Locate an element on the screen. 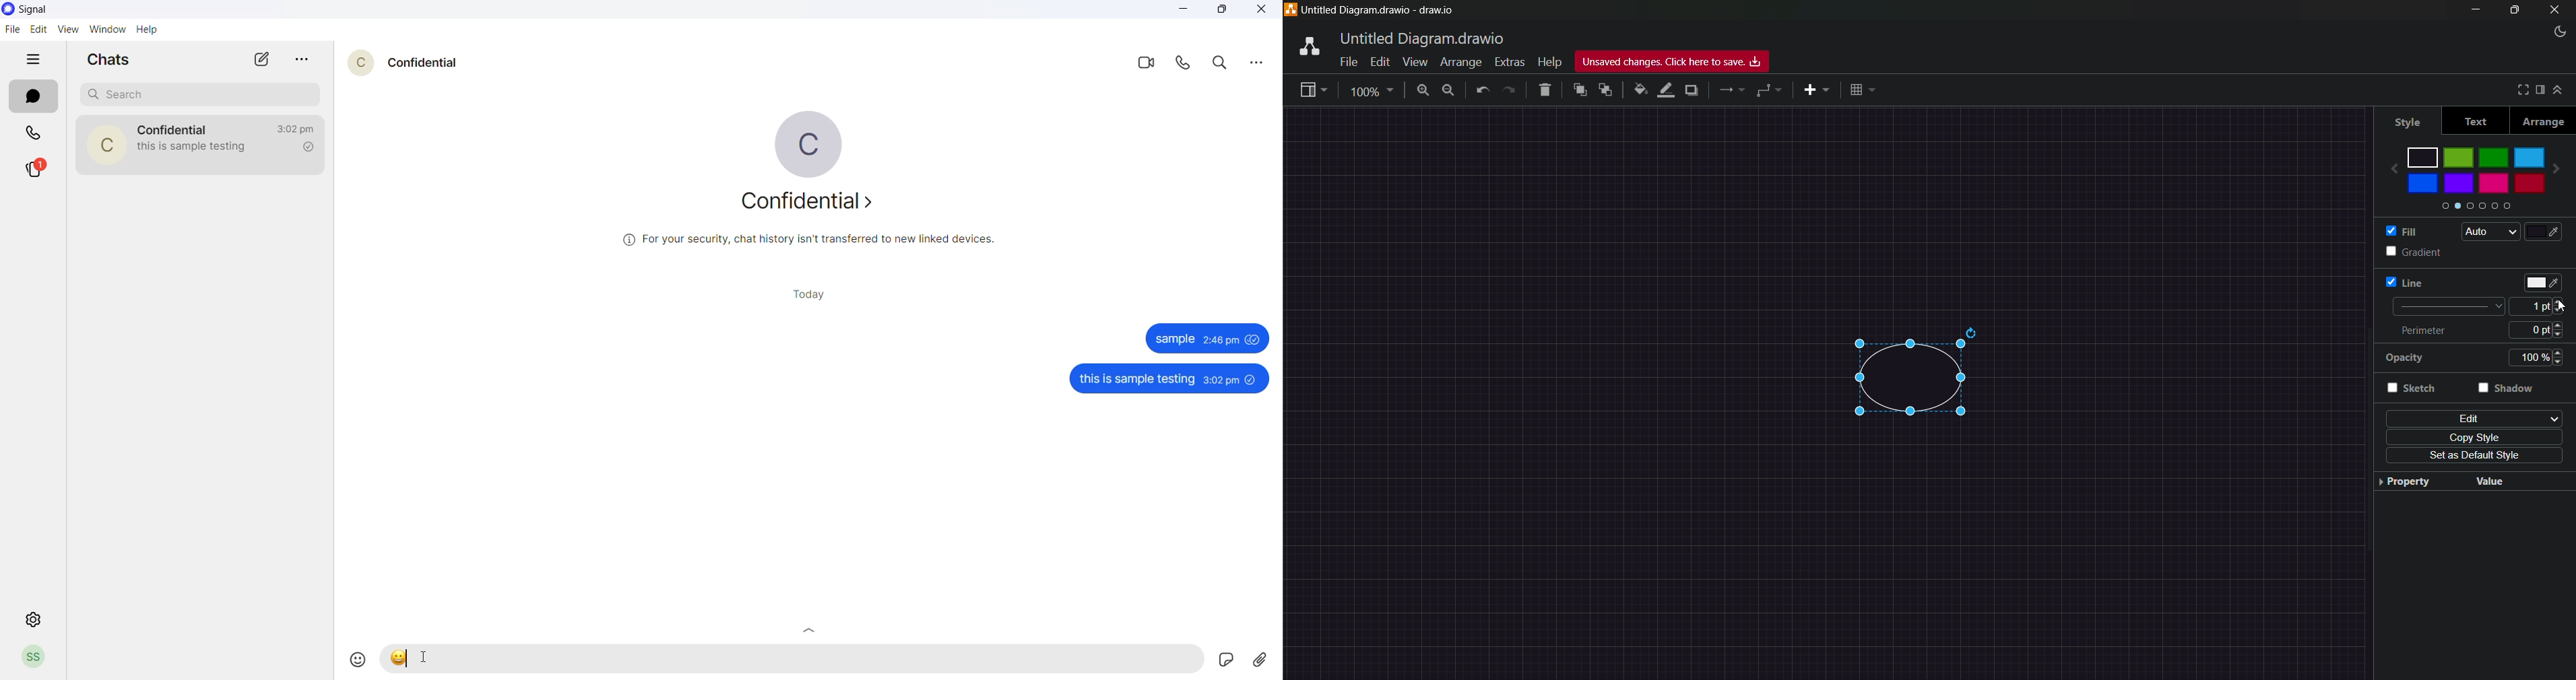 This screenshot has width=2576, height=700. hide is located at coordinates (31, 60).